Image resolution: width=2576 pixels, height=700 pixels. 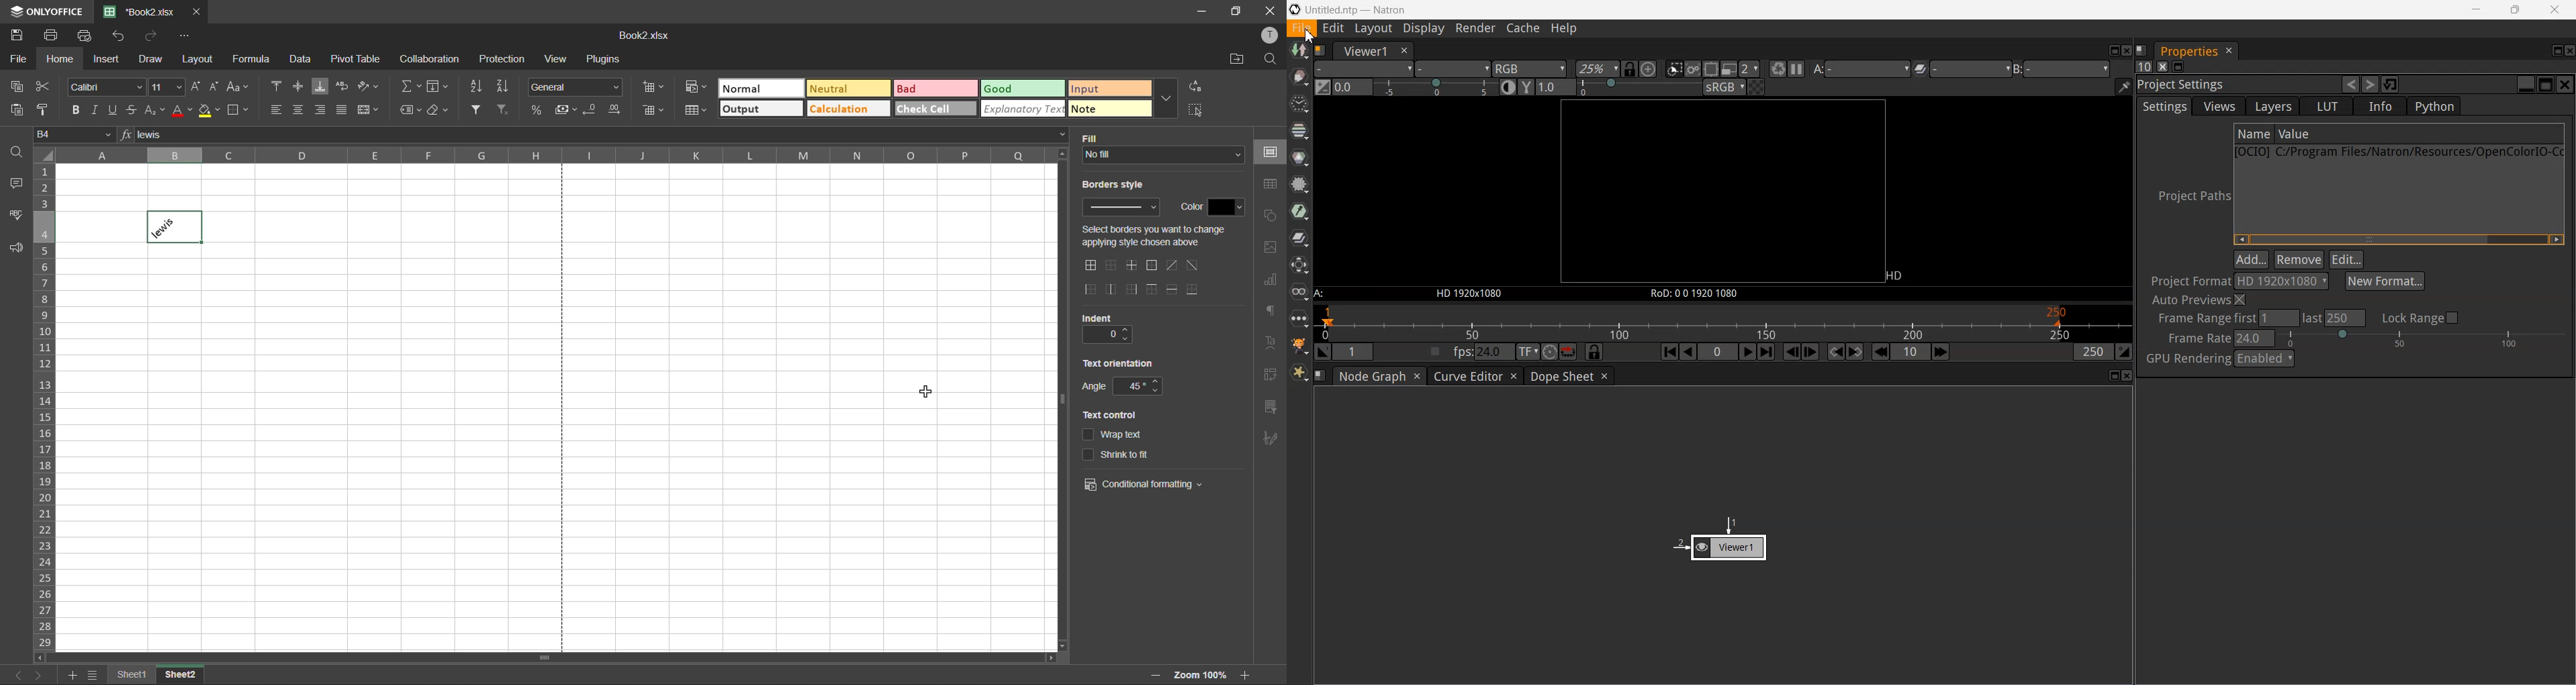 What do you see at coordinates (2251, 258) in the screenshot?
I see `Add` at bounding box center [2251, 258].